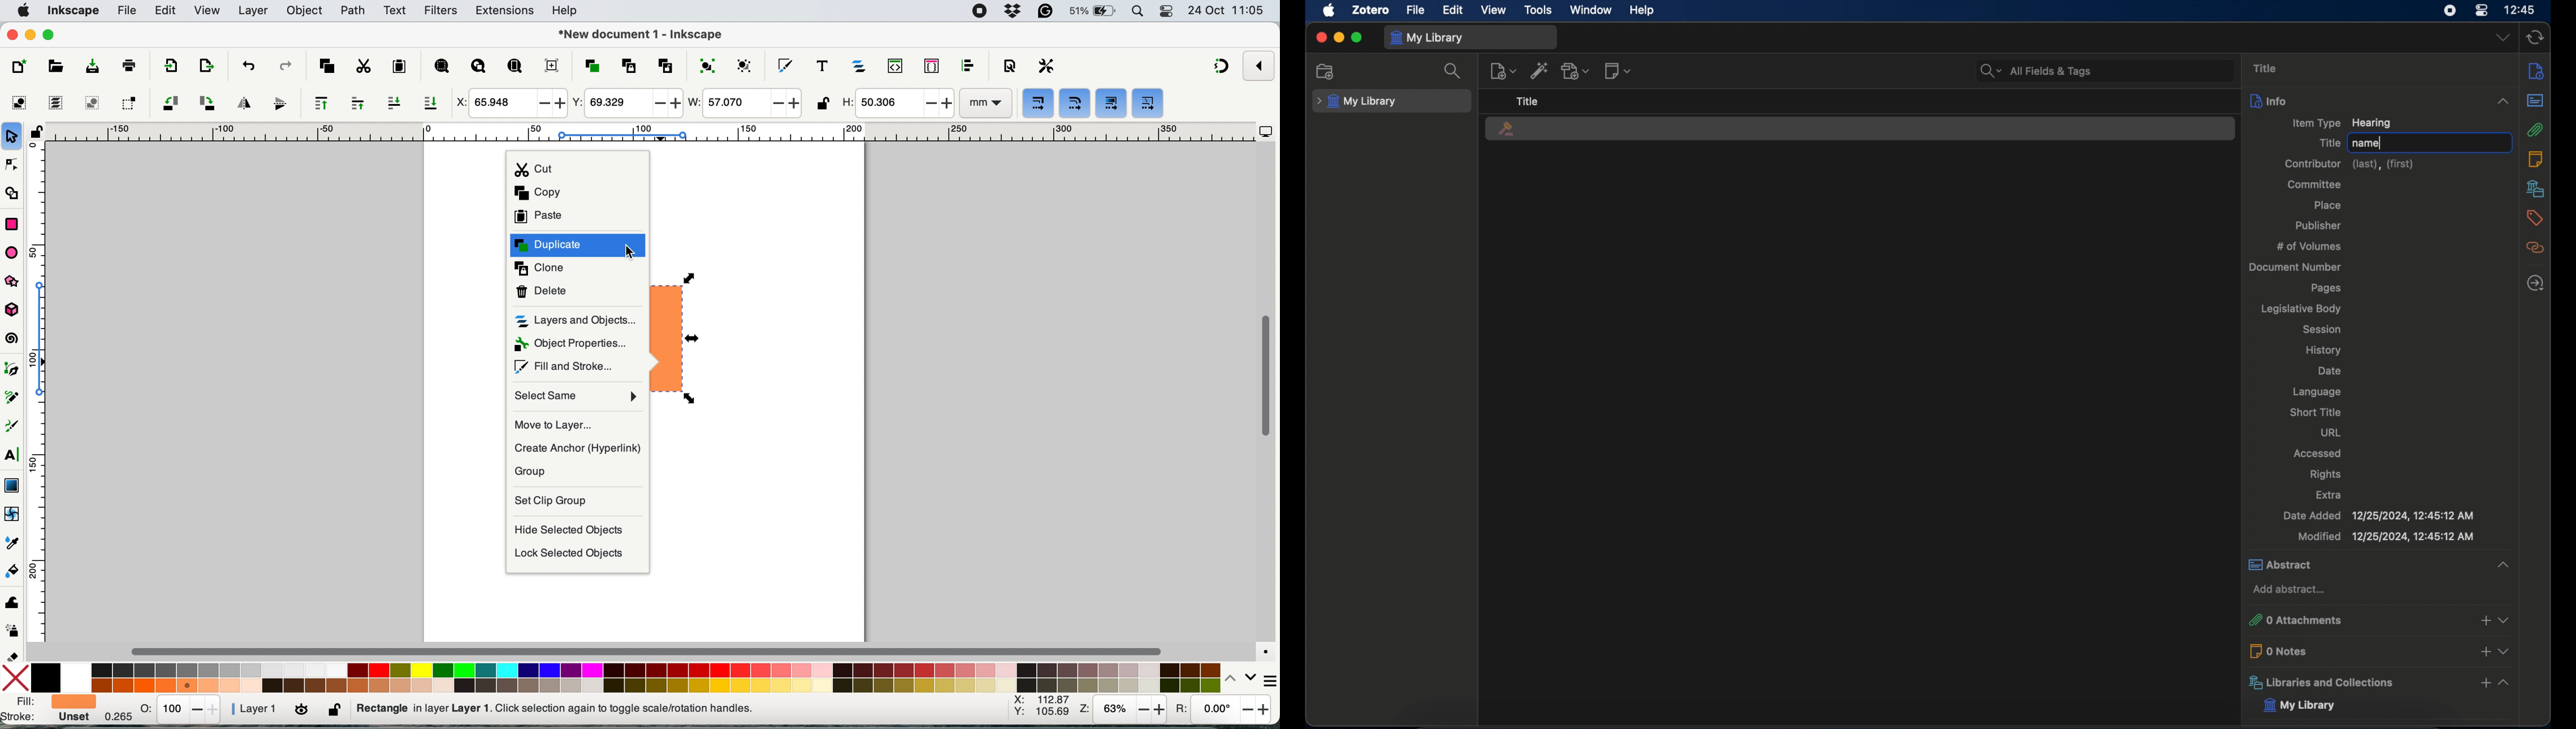 The width and height of the screenshot is (2576, 756). What do you see at coordinates (2535, 37) in the screenshot?
I see `sync` at bounding box center [2535, 37].